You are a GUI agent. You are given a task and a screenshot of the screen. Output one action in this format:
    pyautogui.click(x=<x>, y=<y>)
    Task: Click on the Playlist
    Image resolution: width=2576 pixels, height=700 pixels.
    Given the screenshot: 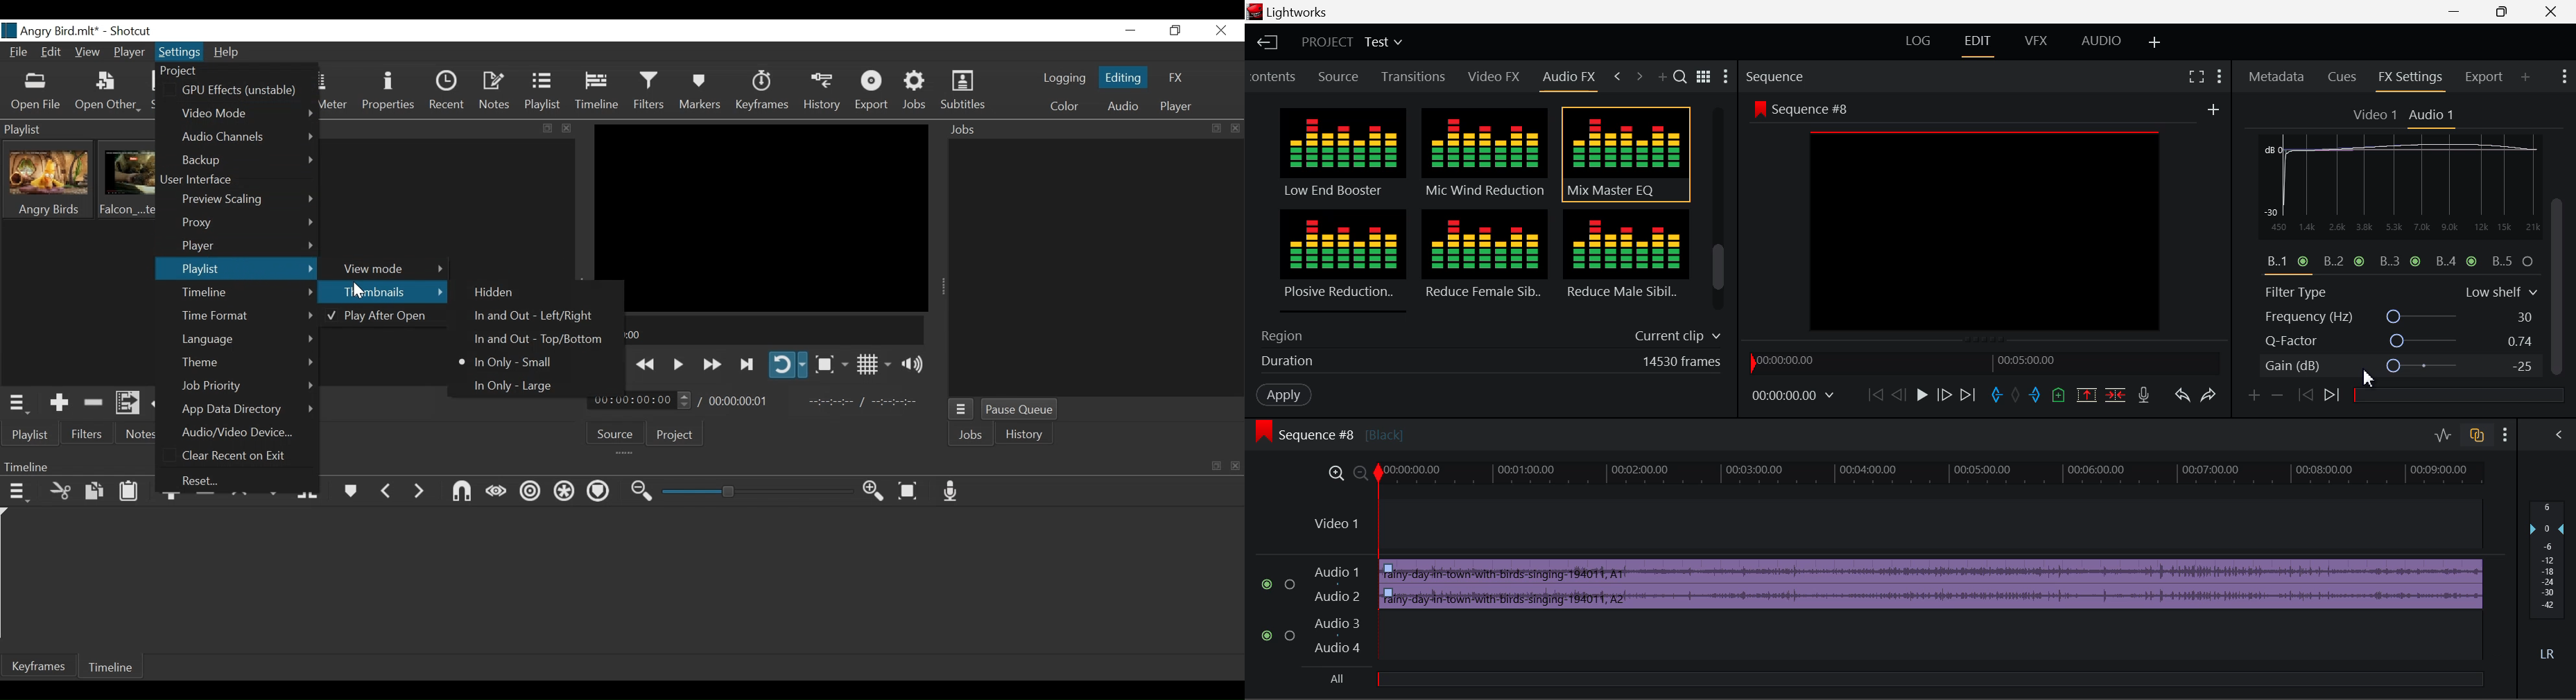 What is the action you would take?
    pyautogui.click(x=542, y=93)
    